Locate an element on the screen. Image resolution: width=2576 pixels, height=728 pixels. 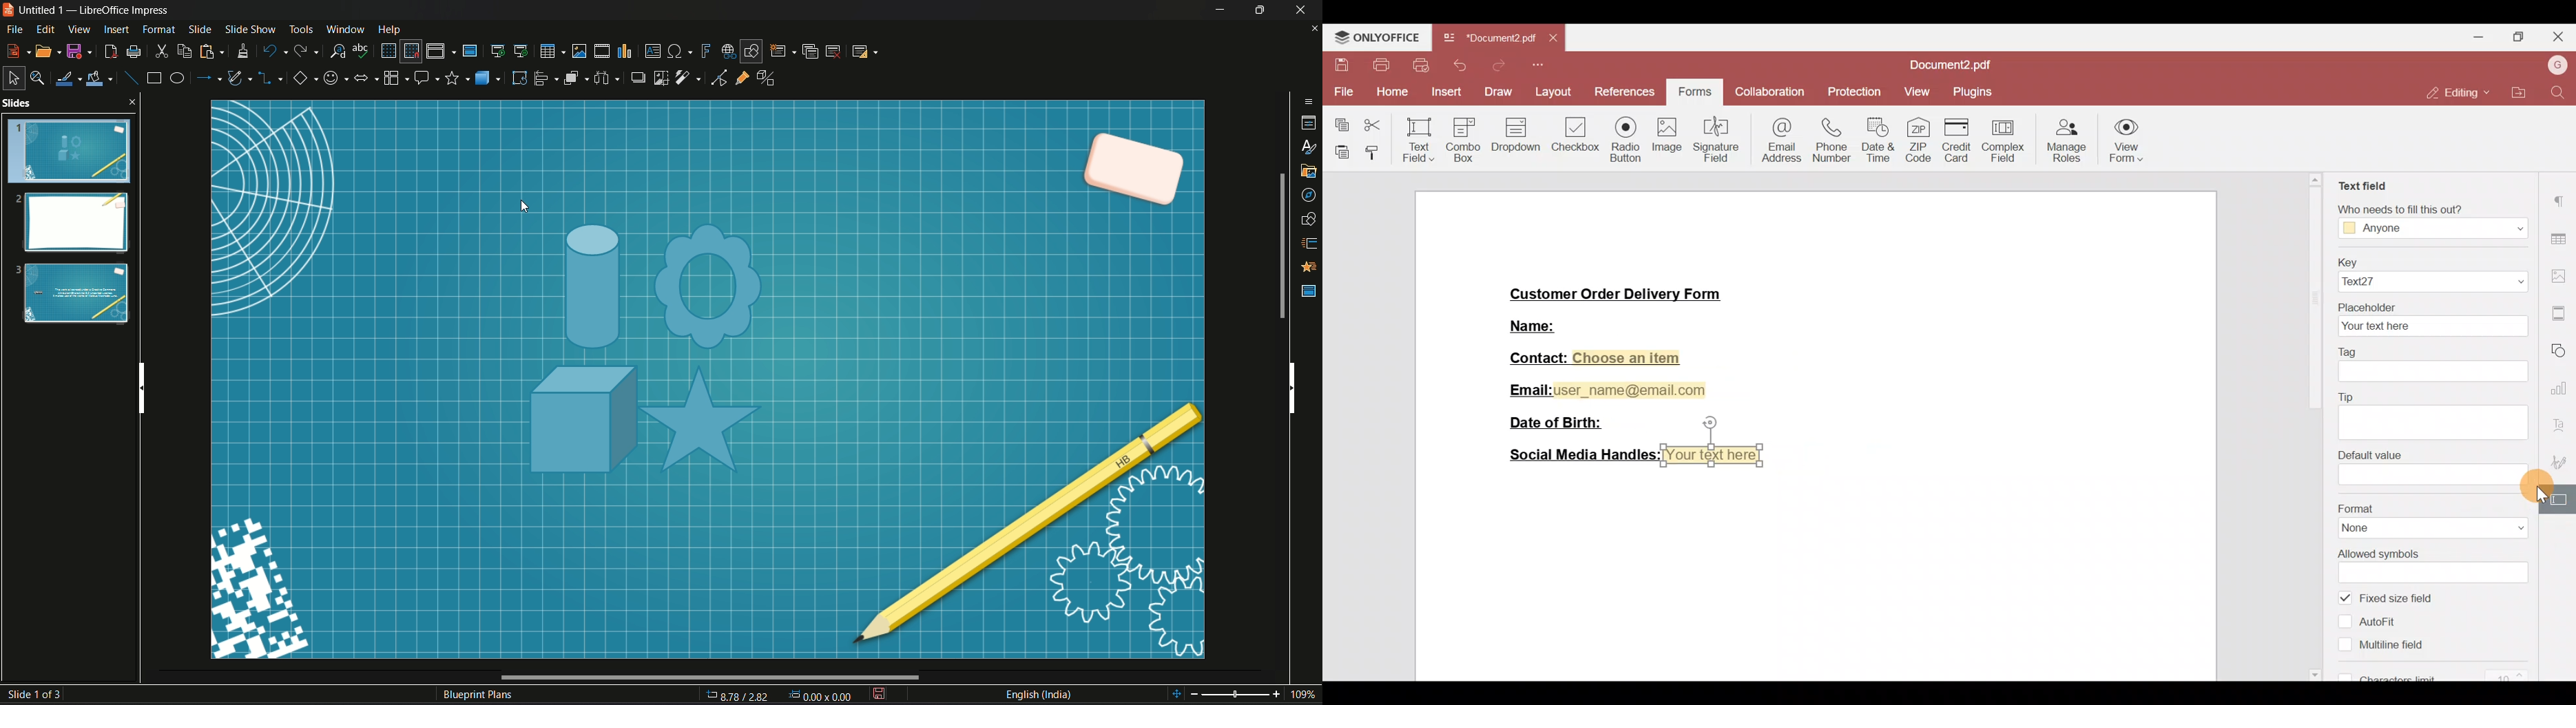
redo is located at coordinates (307, 50).